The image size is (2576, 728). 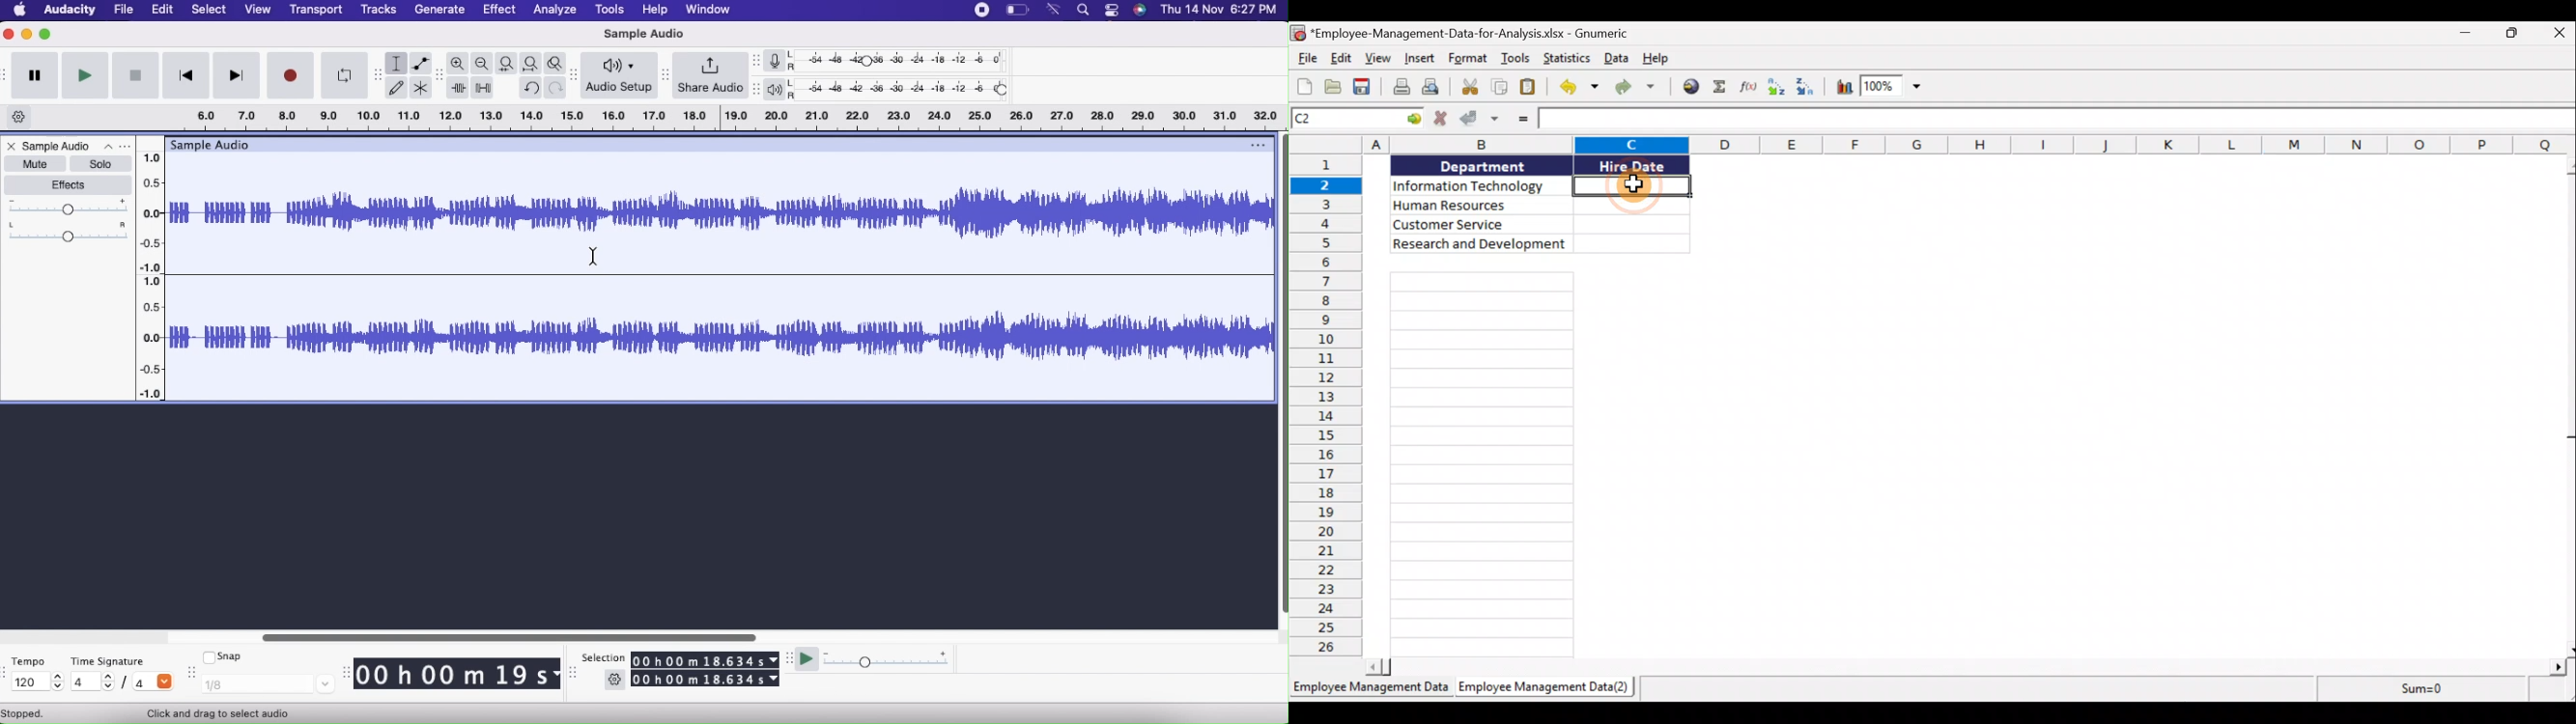 I want to click on Slider, so click(x=153, y=271).